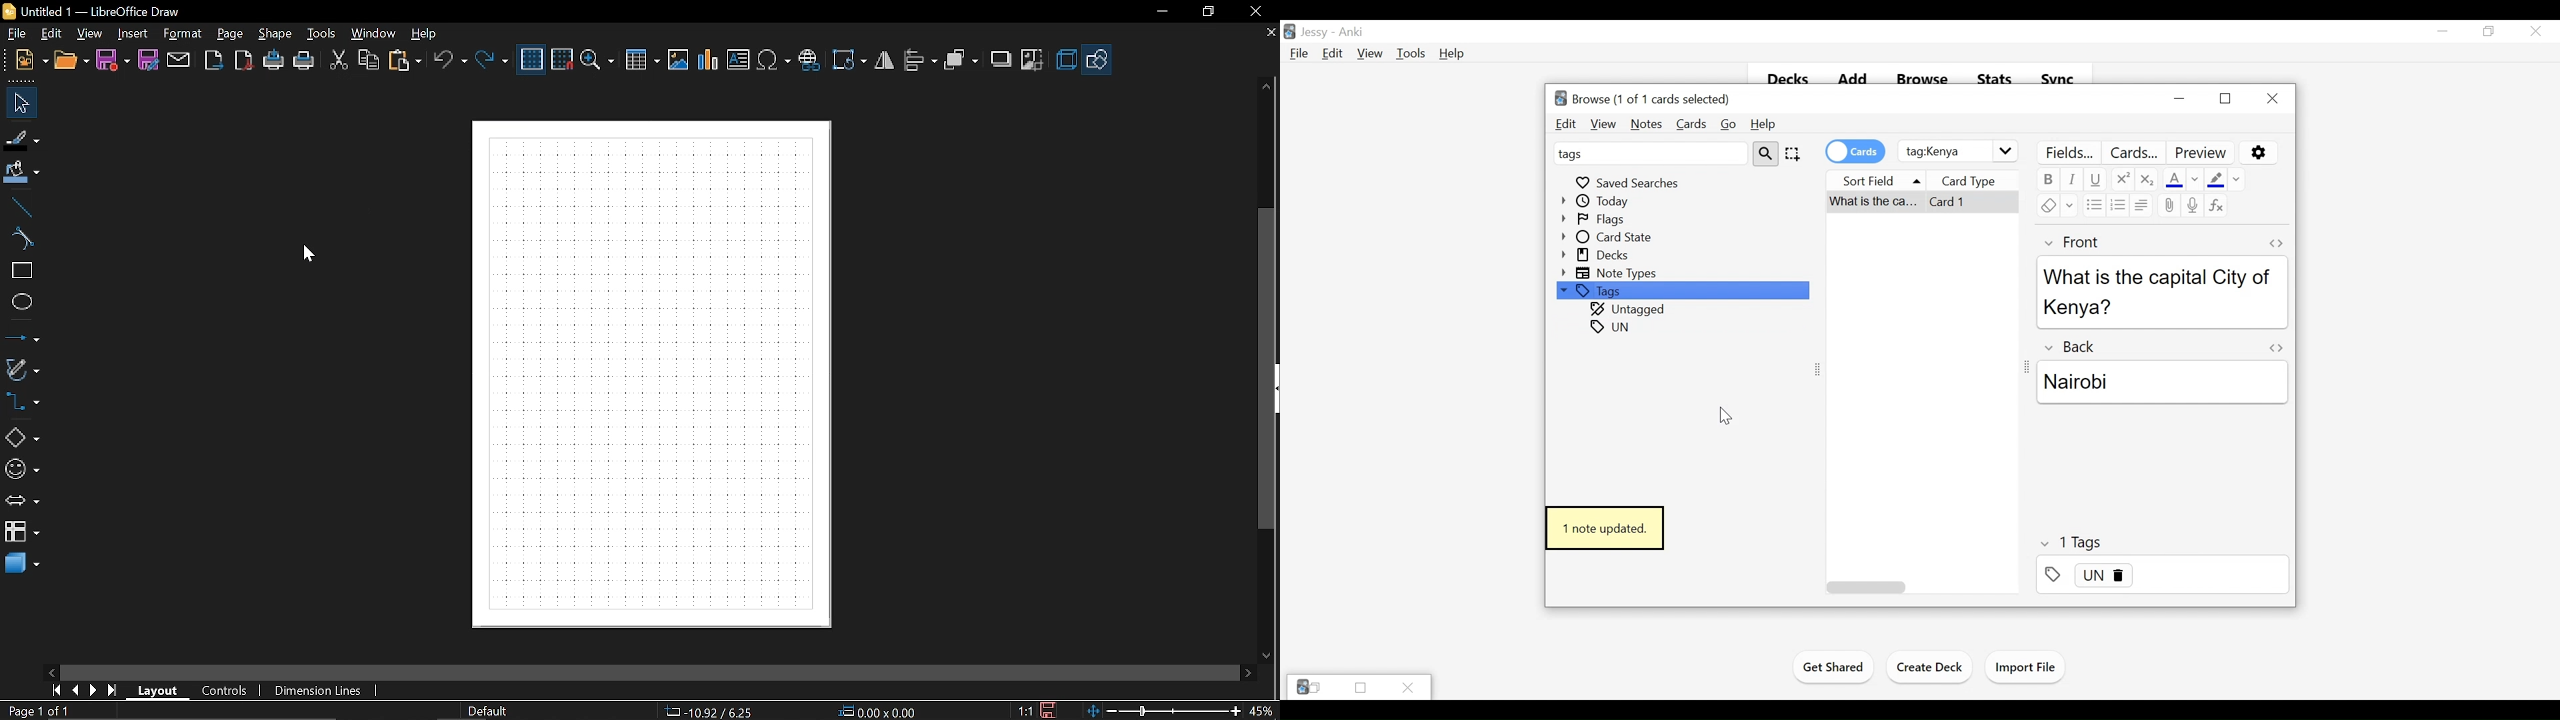 This screenshot has height=728, width=2576. Describe the element at coordinates (2069, 153) in the screenshot. I see `Customize Field` at that location.